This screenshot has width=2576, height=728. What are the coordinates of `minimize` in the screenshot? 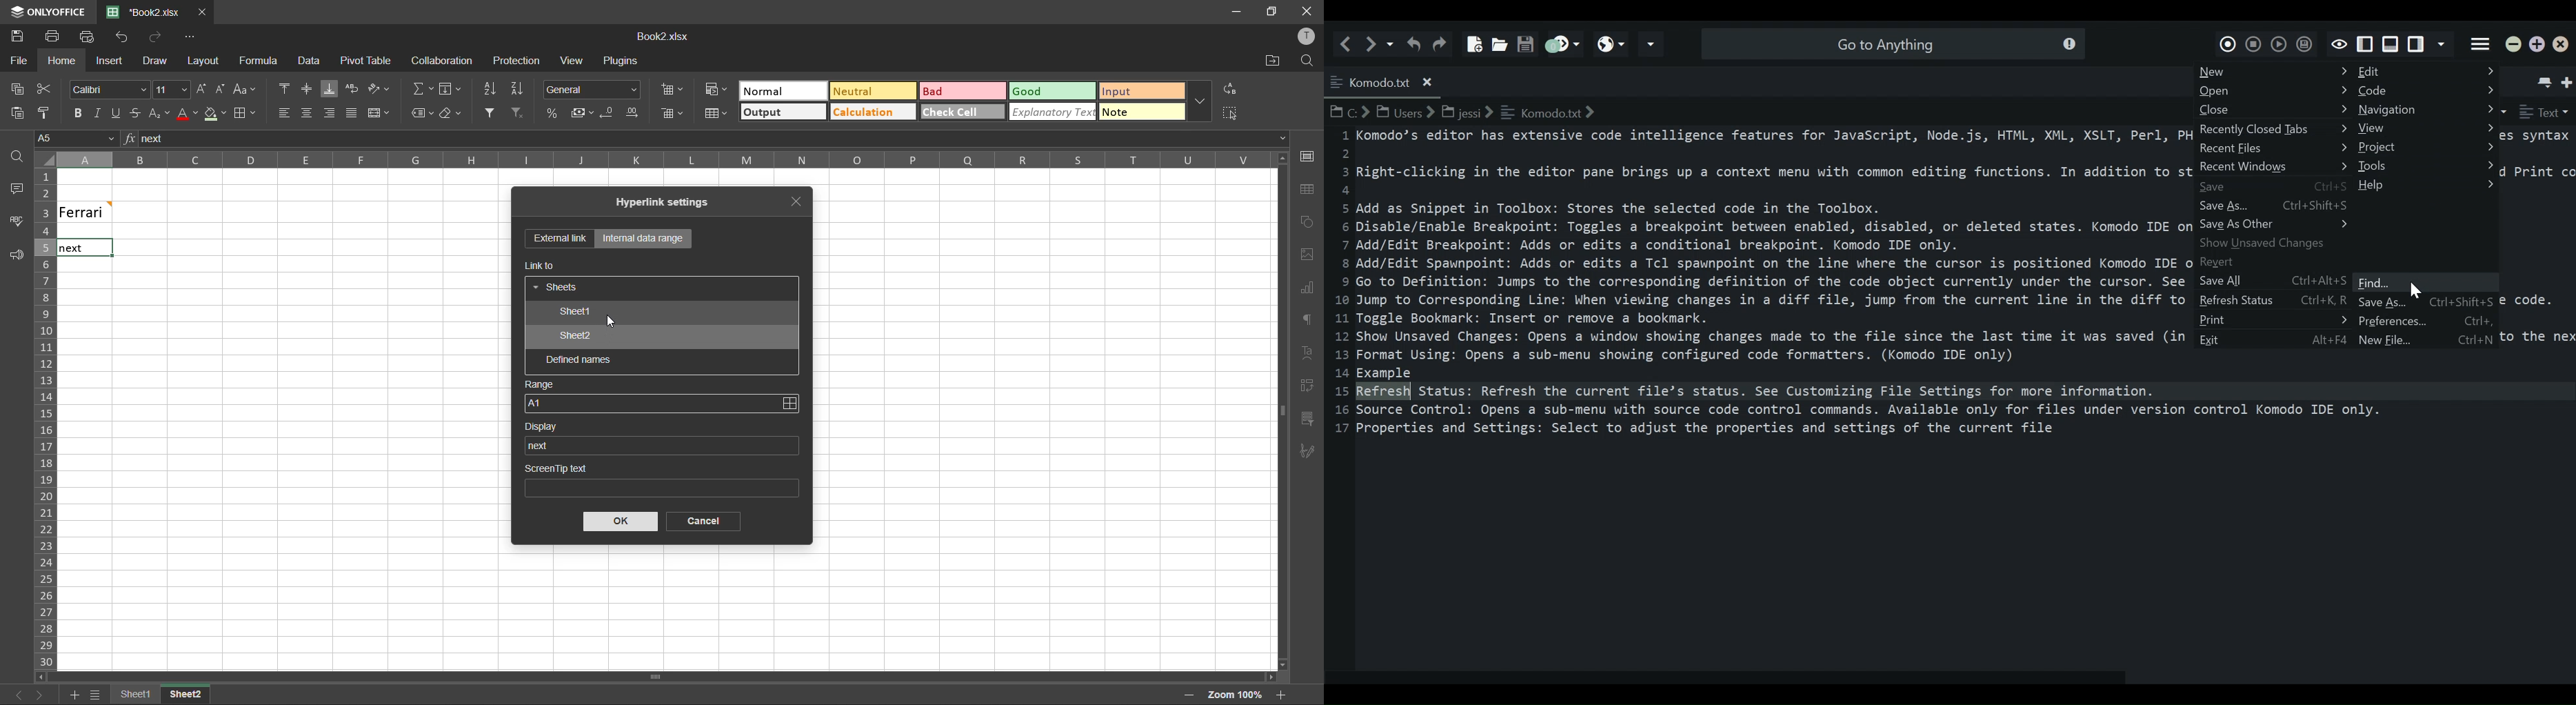 It's located at (1232, 11).